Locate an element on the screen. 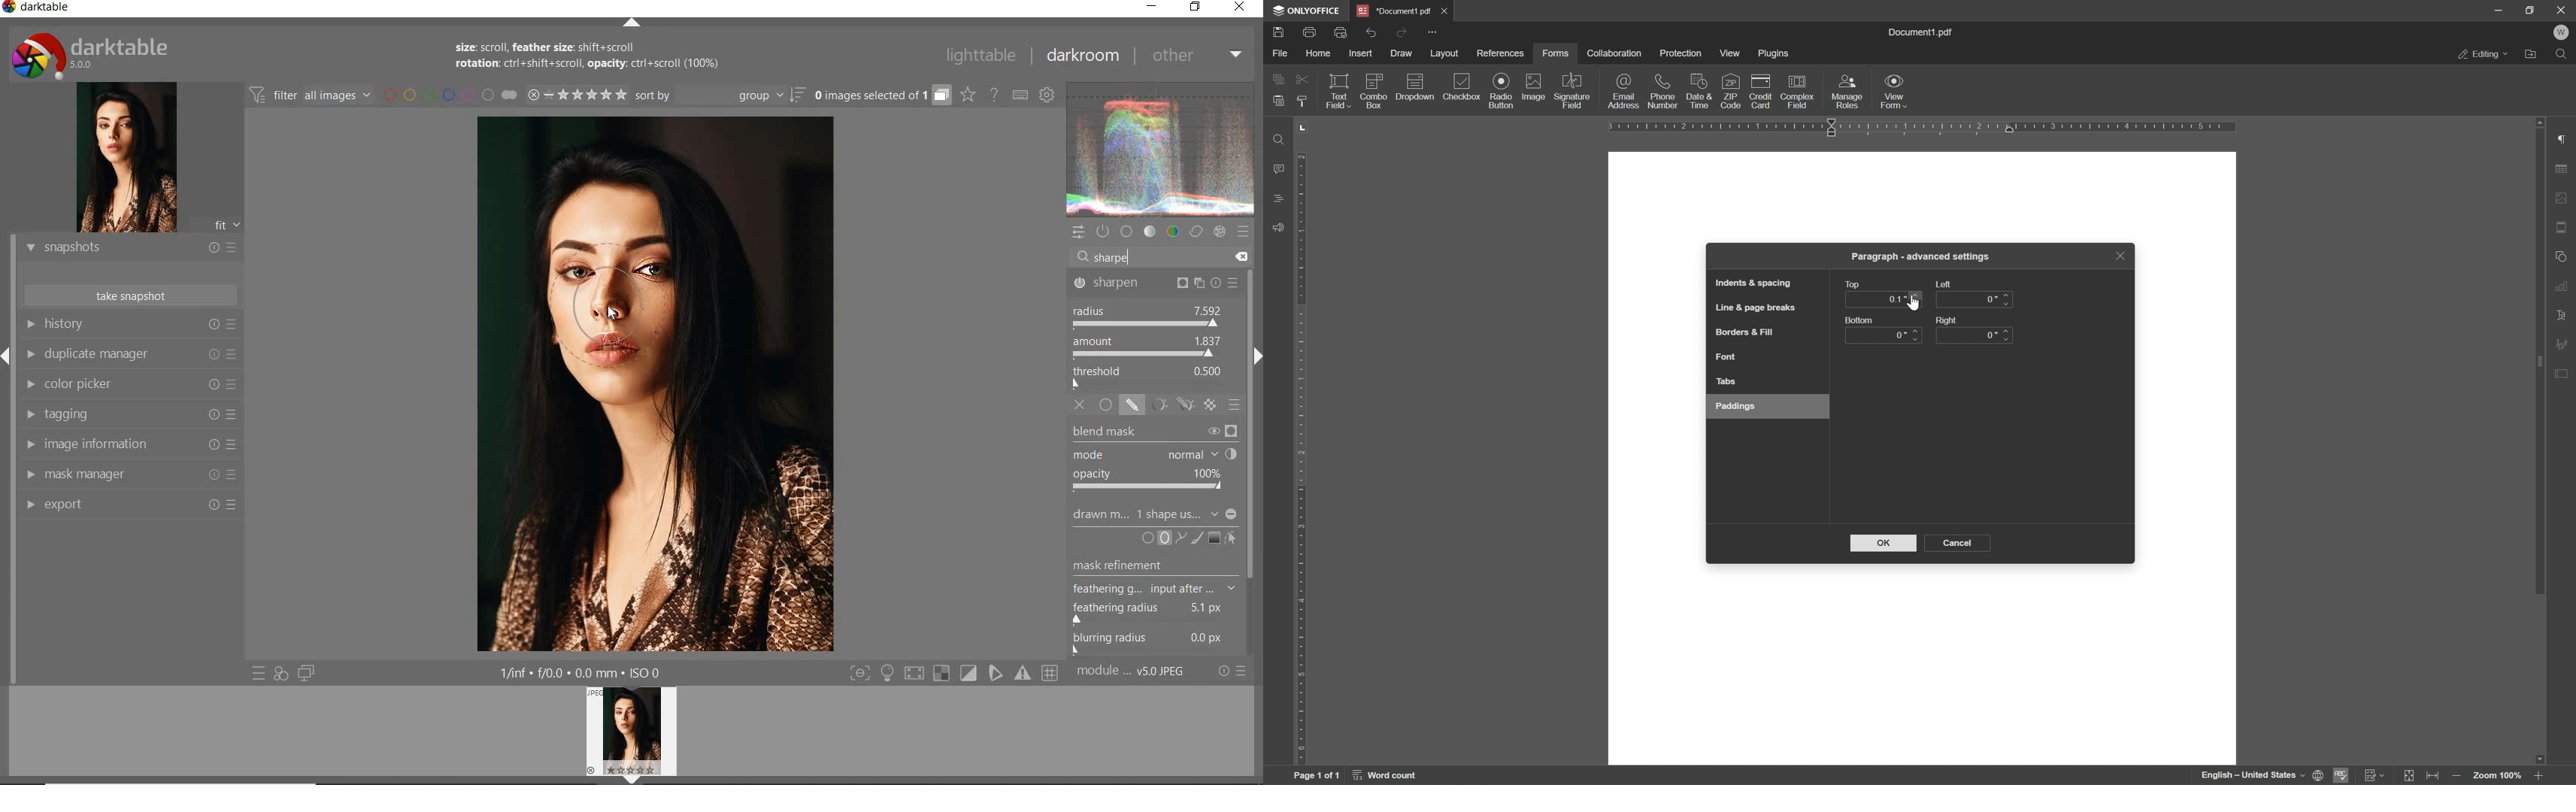  collaboration is located at coordinates (1615, 53).